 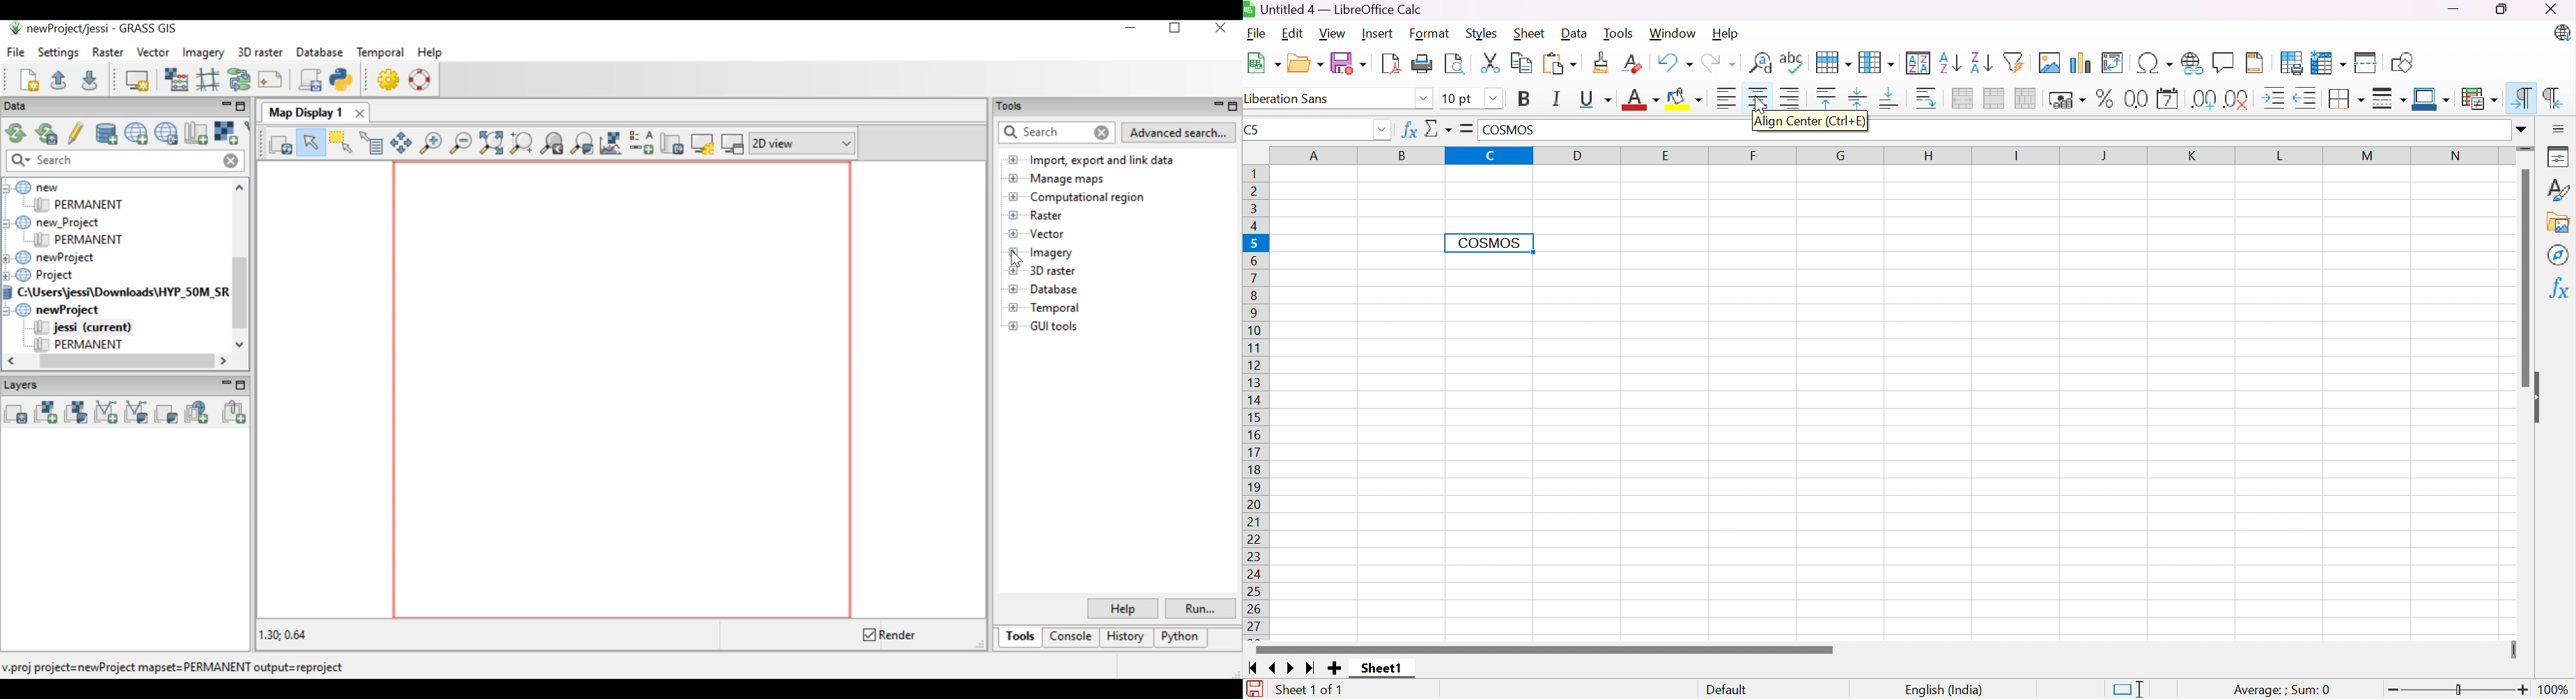 I want to click on Sheet 1 of 1, so click(x=1312, y=691).